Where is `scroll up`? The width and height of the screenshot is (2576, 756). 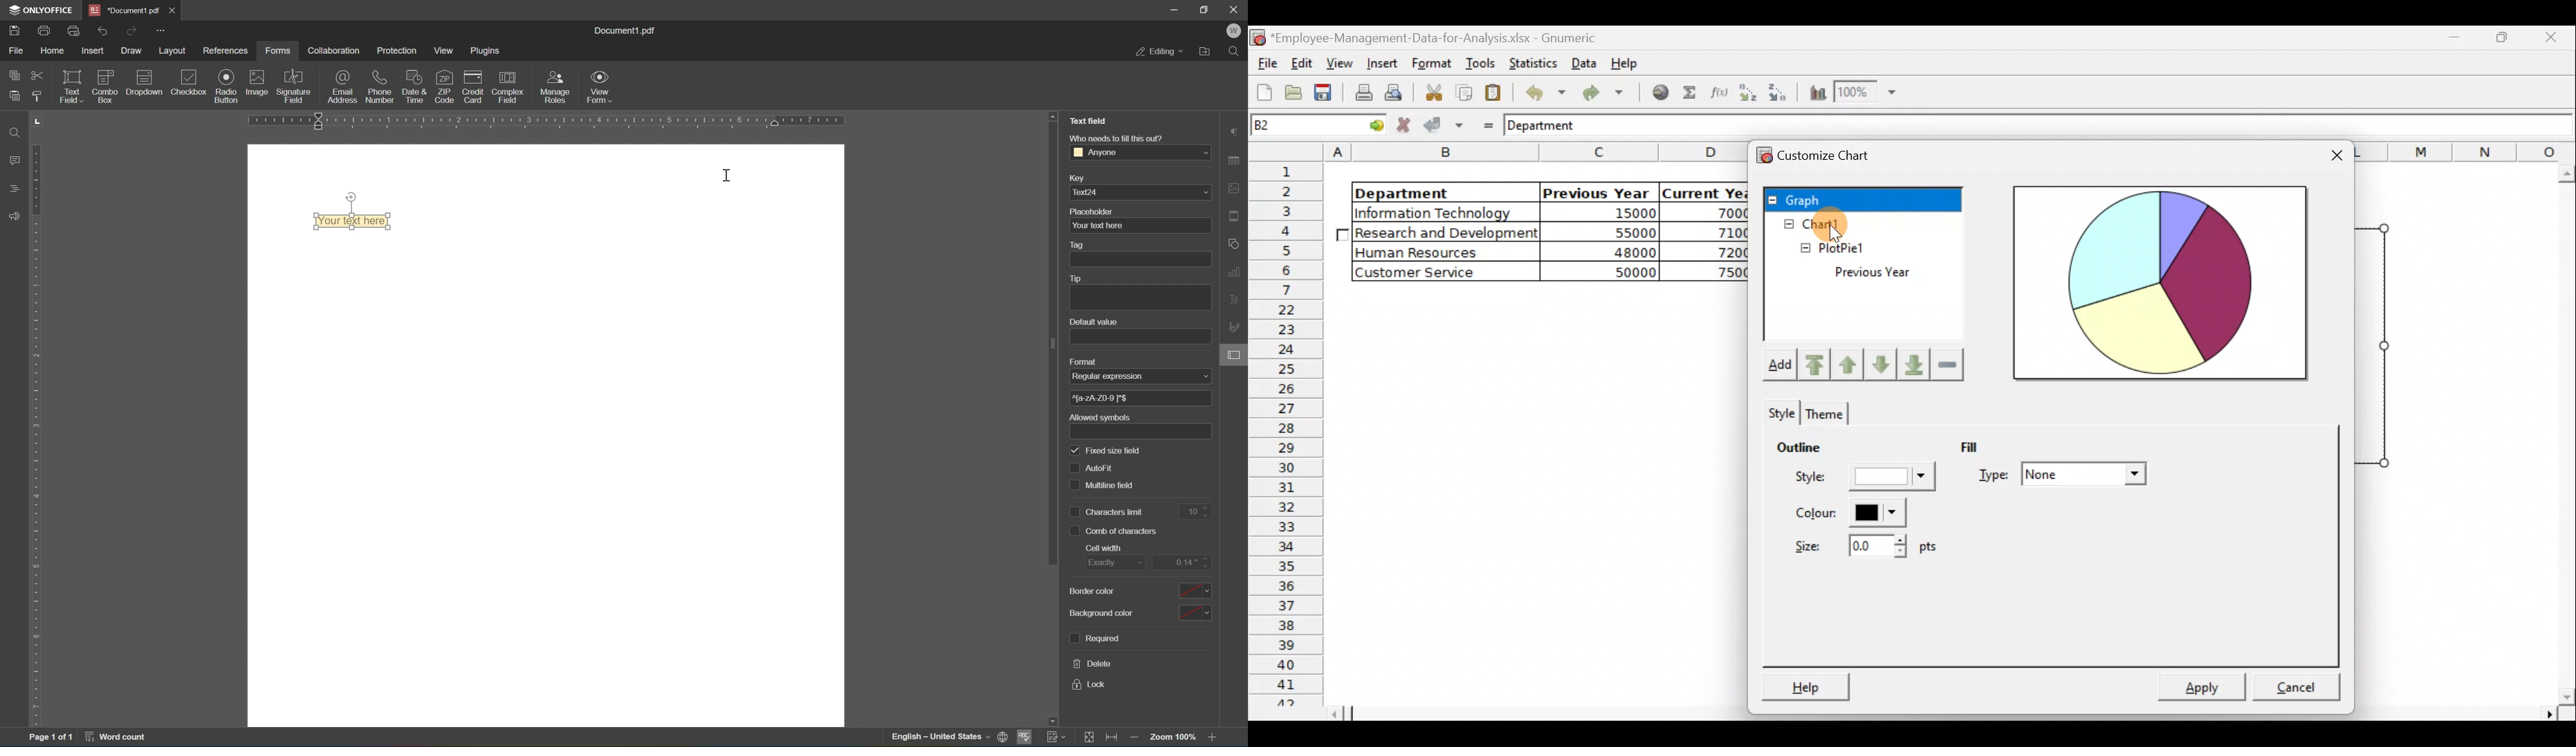 scroll up is located at coordinates (1053, 115).